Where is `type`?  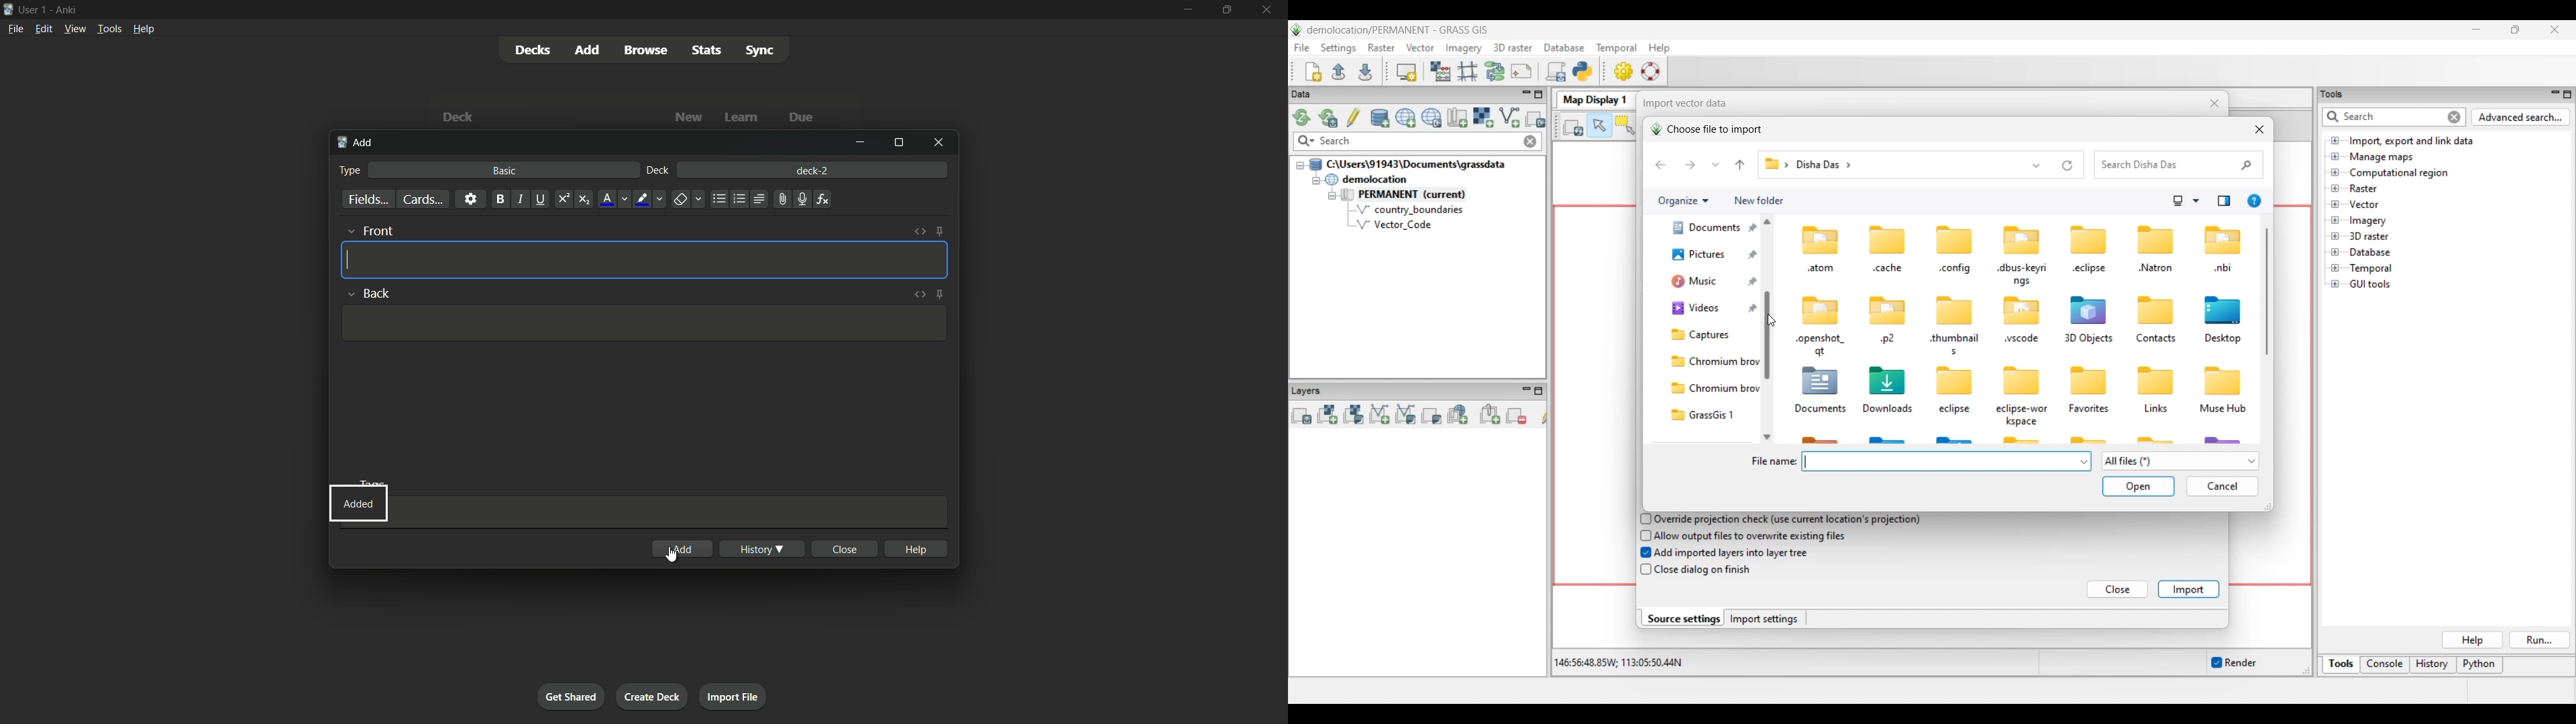 type is located at coordinates (351, 171).